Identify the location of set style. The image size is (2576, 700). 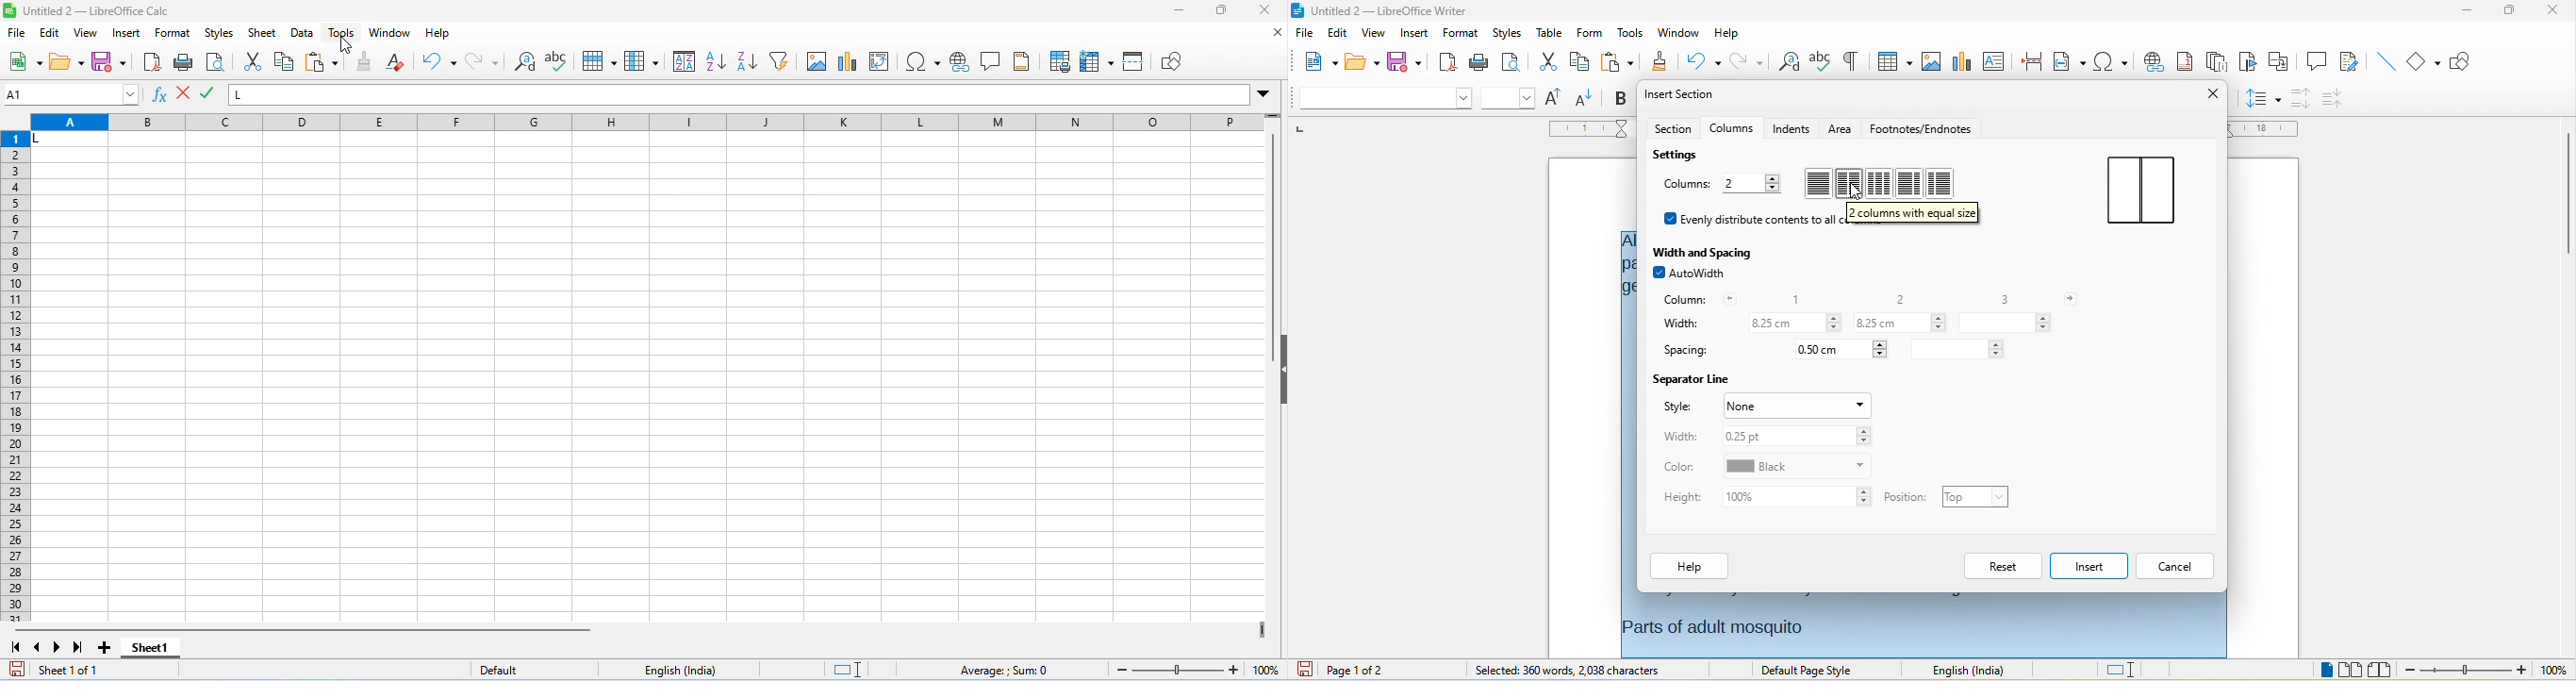
(1797, 404).